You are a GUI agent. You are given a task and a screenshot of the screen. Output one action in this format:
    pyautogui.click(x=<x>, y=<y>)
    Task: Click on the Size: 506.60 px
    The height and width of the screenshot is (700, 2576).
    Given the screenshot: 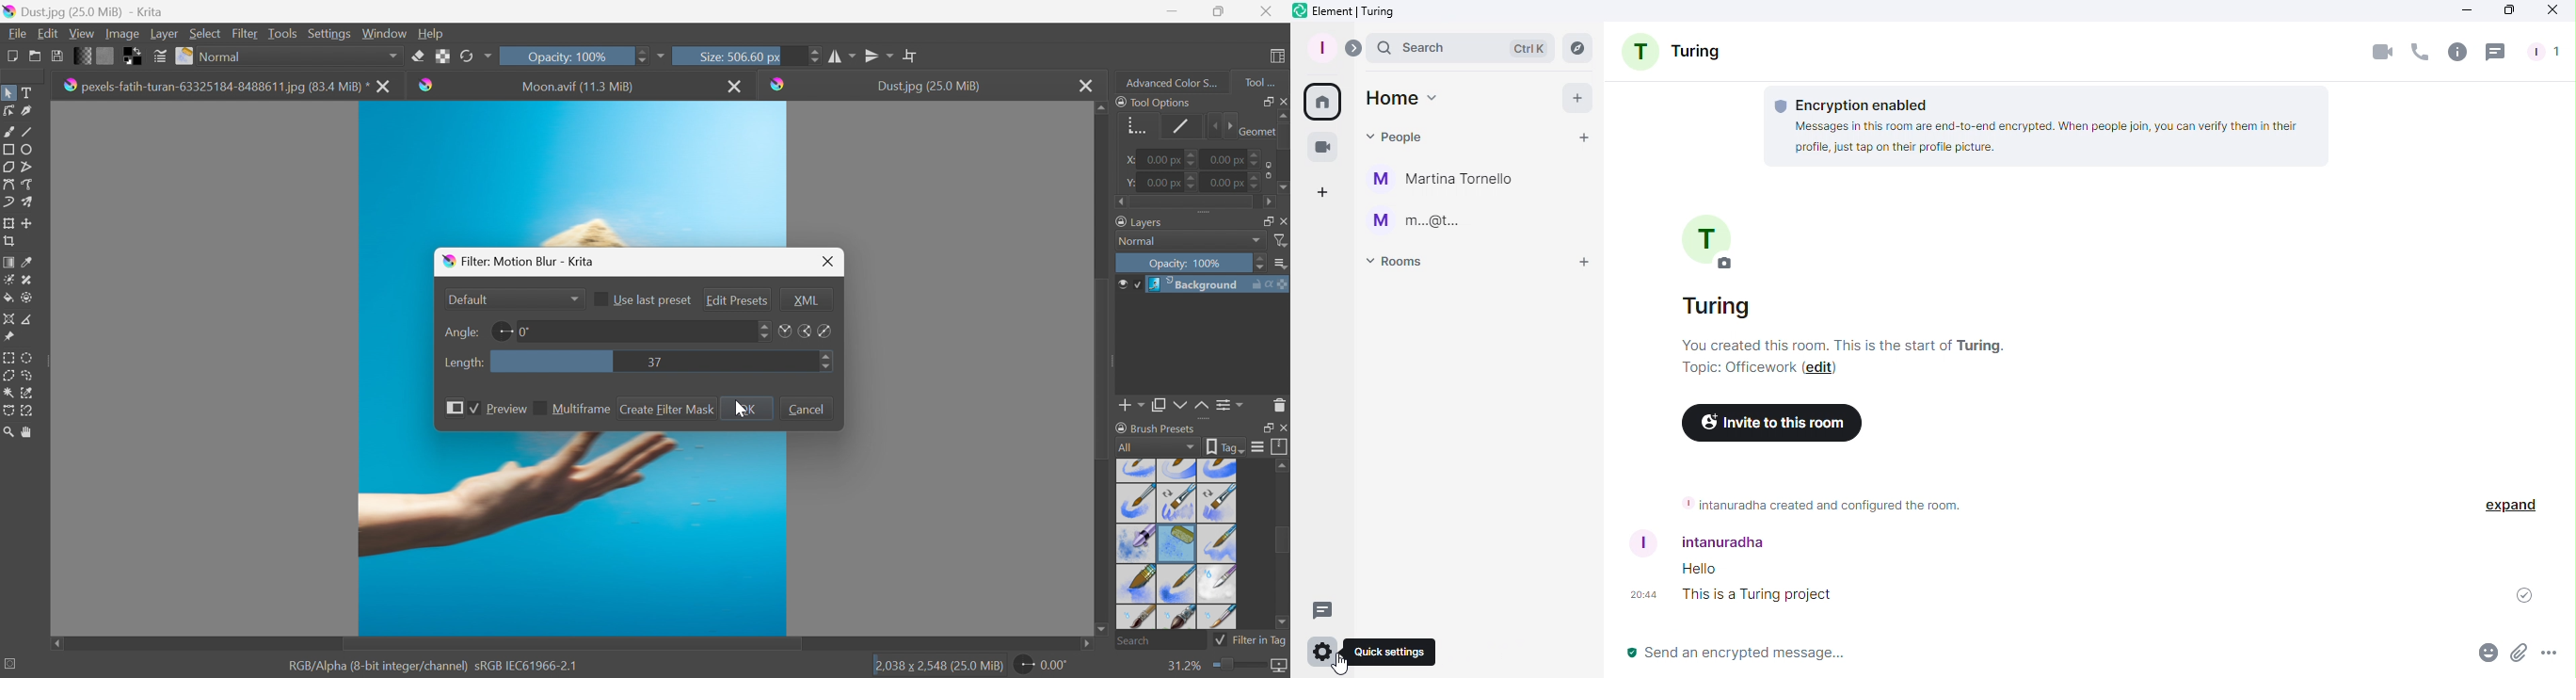 What is the action you would take?
    pyautogui.click(x=718, y=55)
    